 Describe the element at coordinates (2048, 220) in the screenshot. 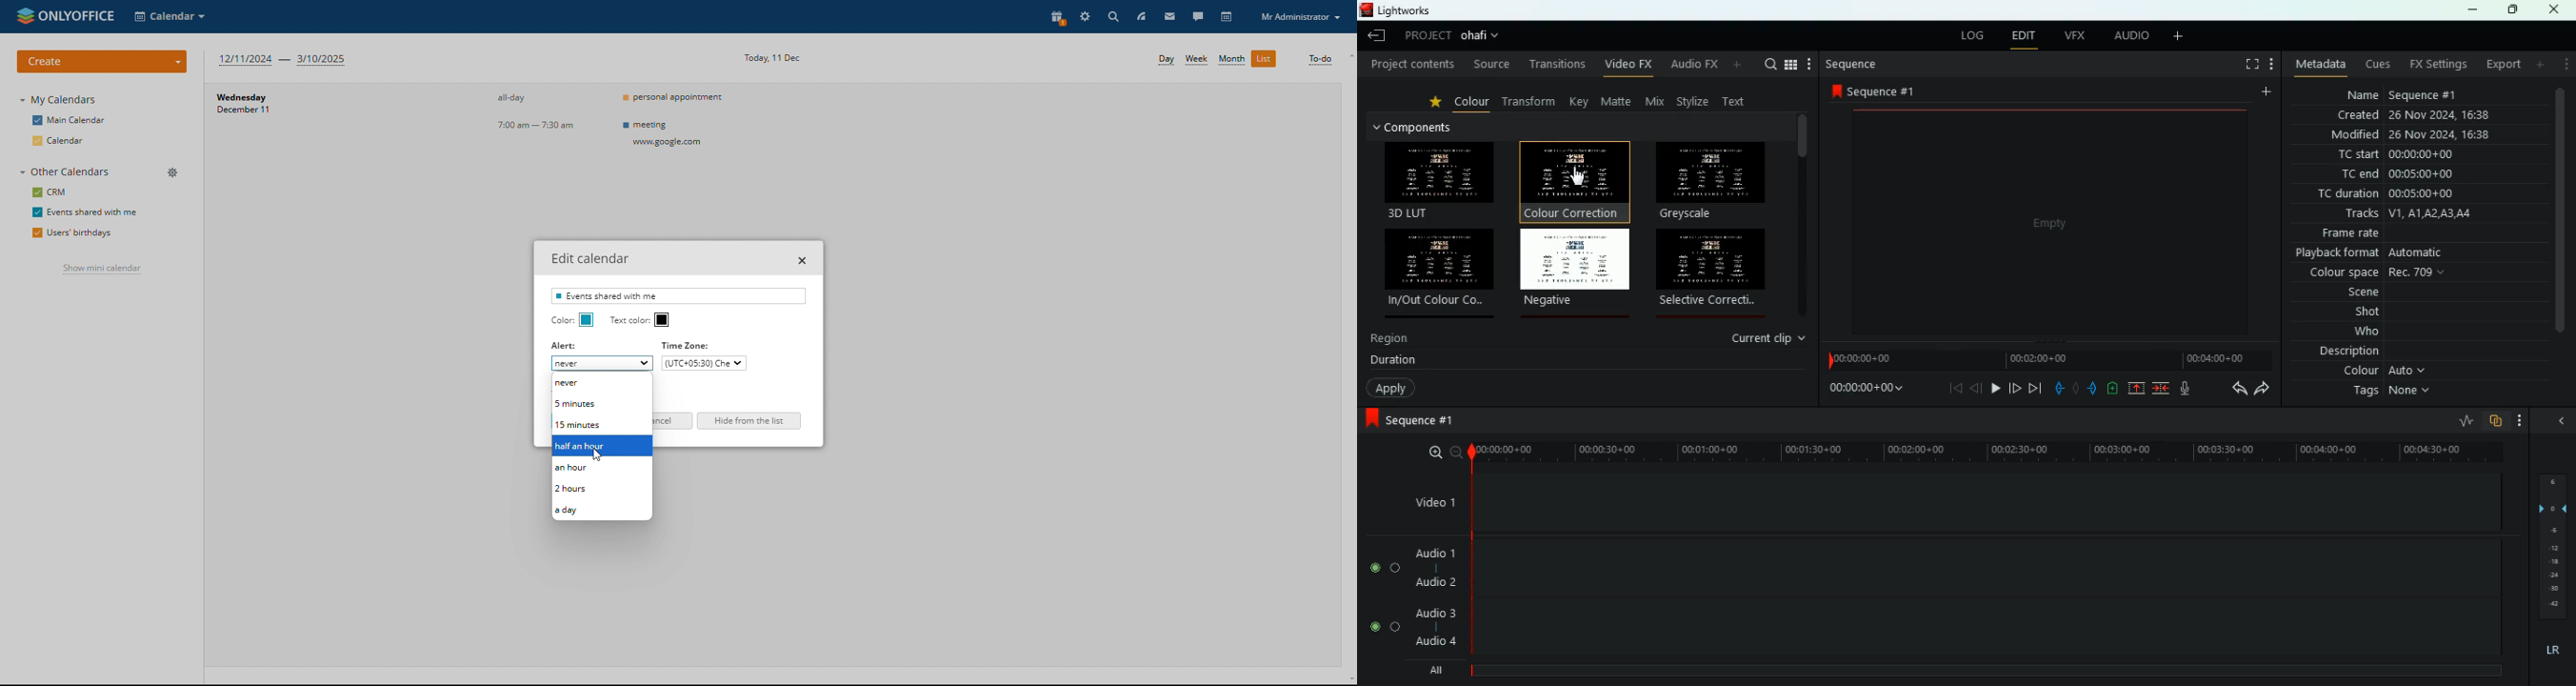

I see `image` at that location.